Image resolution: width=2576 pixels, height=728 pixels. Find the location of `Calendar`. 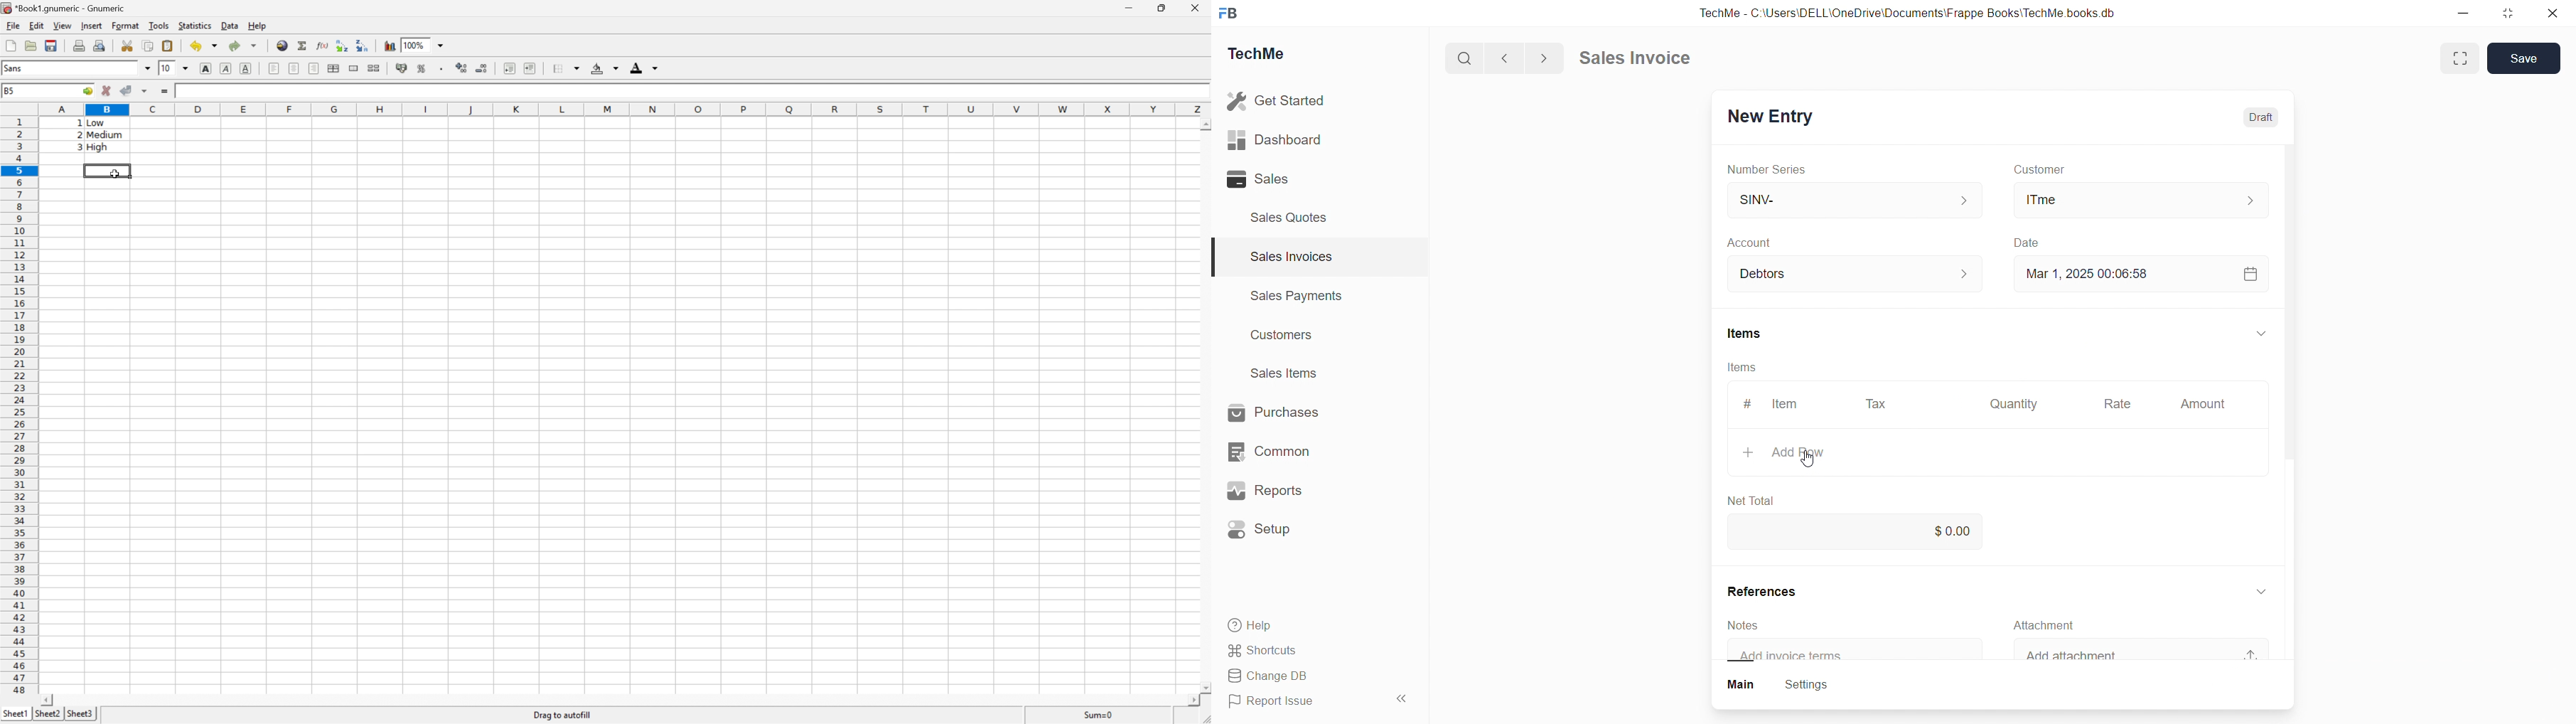

Calendar is located at coordinates (2249, 272).